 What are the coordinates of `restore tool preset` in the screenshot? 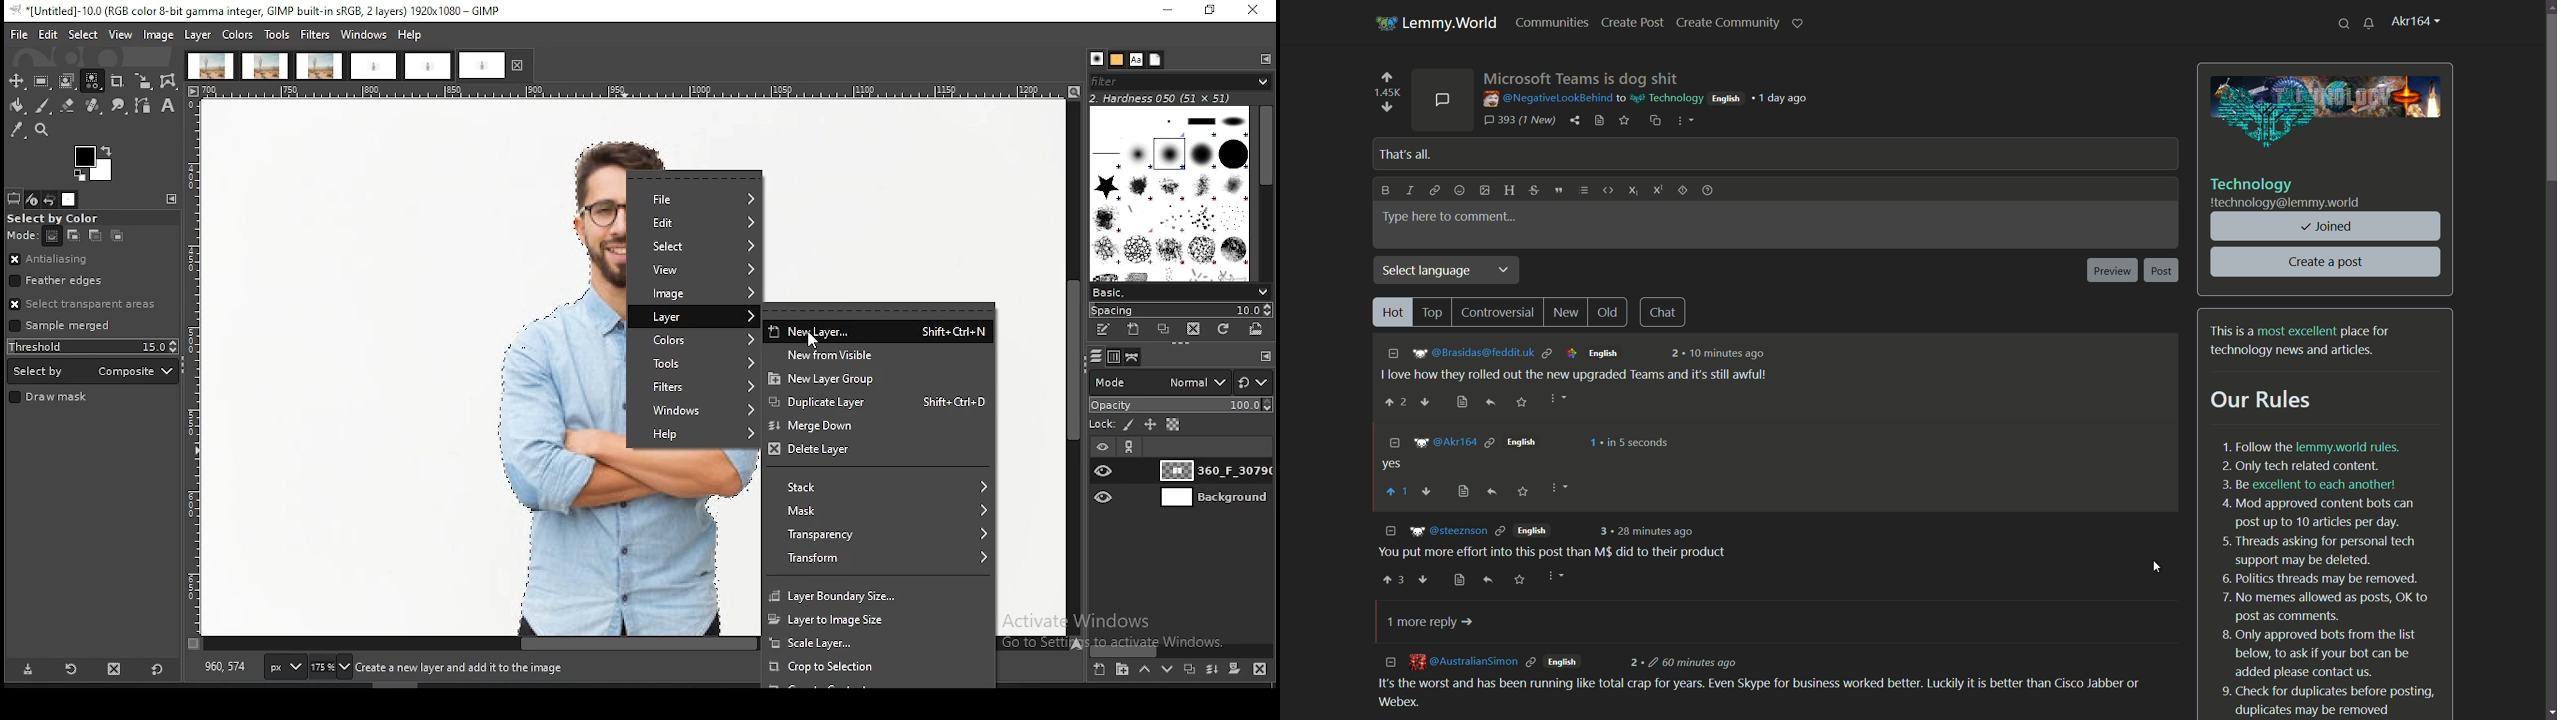 It's located at (73, 668).